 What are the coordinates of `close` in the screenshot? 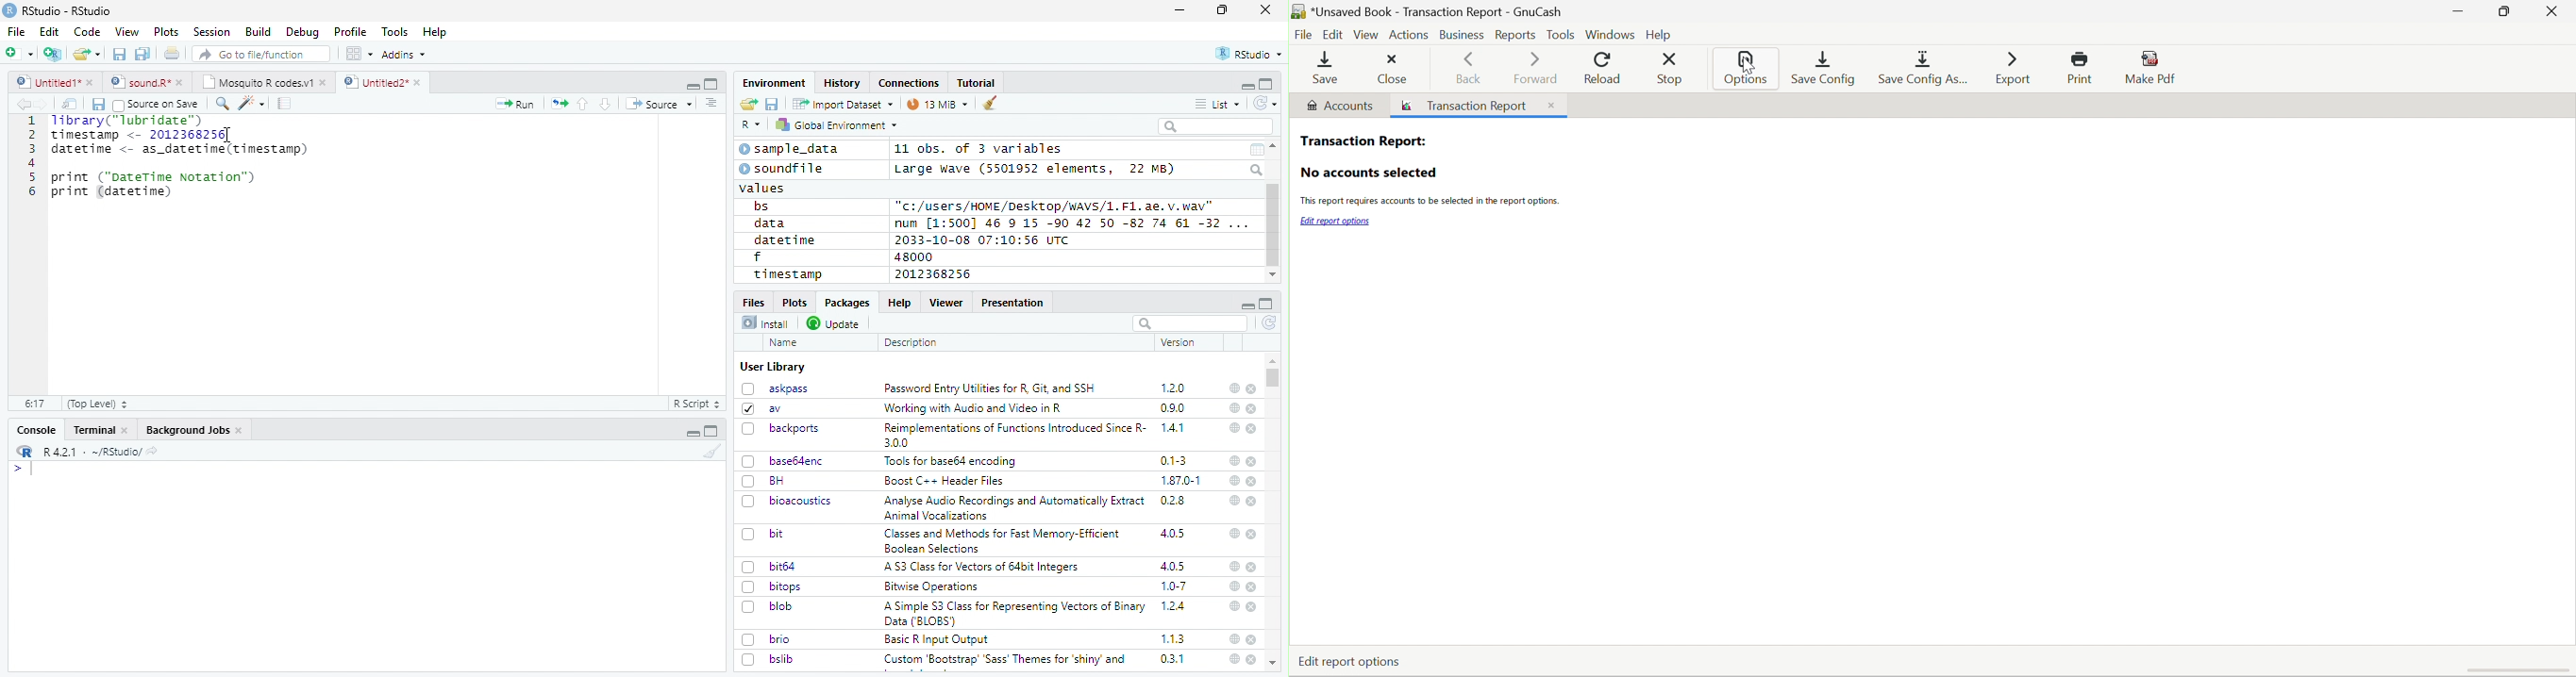 It's located at (1251, 659).